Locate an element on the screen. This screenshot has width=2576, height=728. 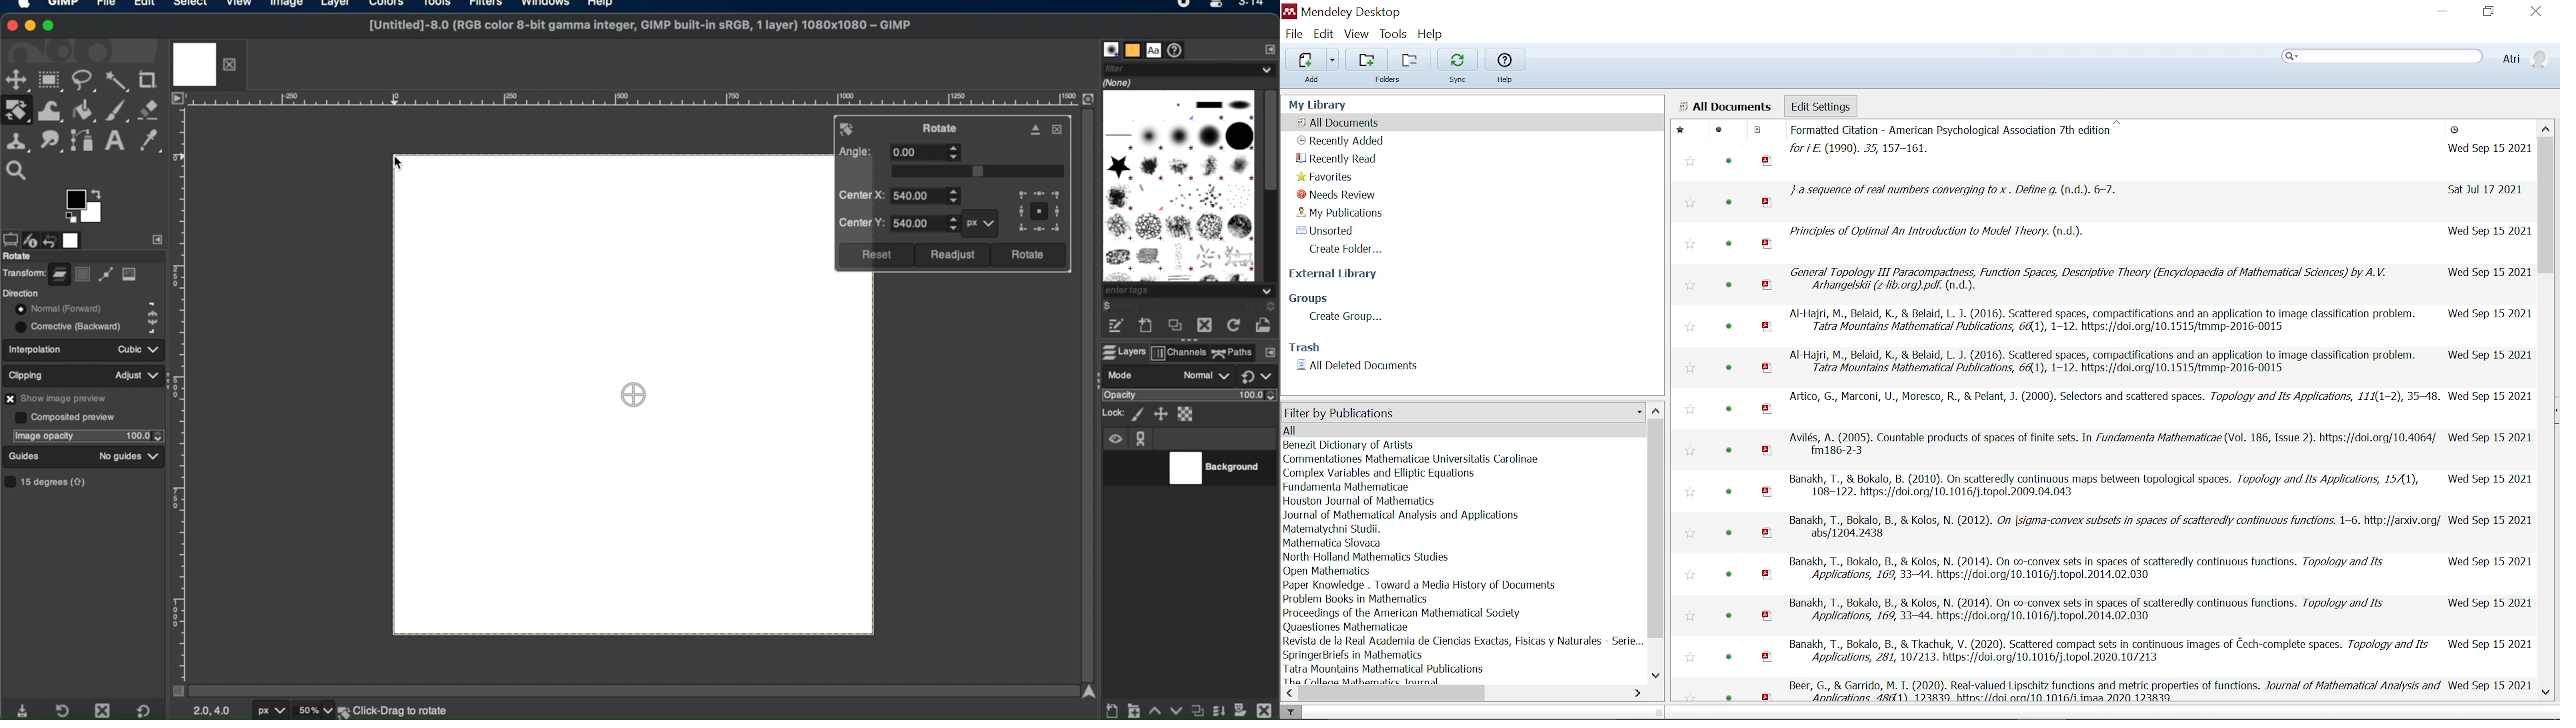
Edit settings is located at coordinates (1820, 105).